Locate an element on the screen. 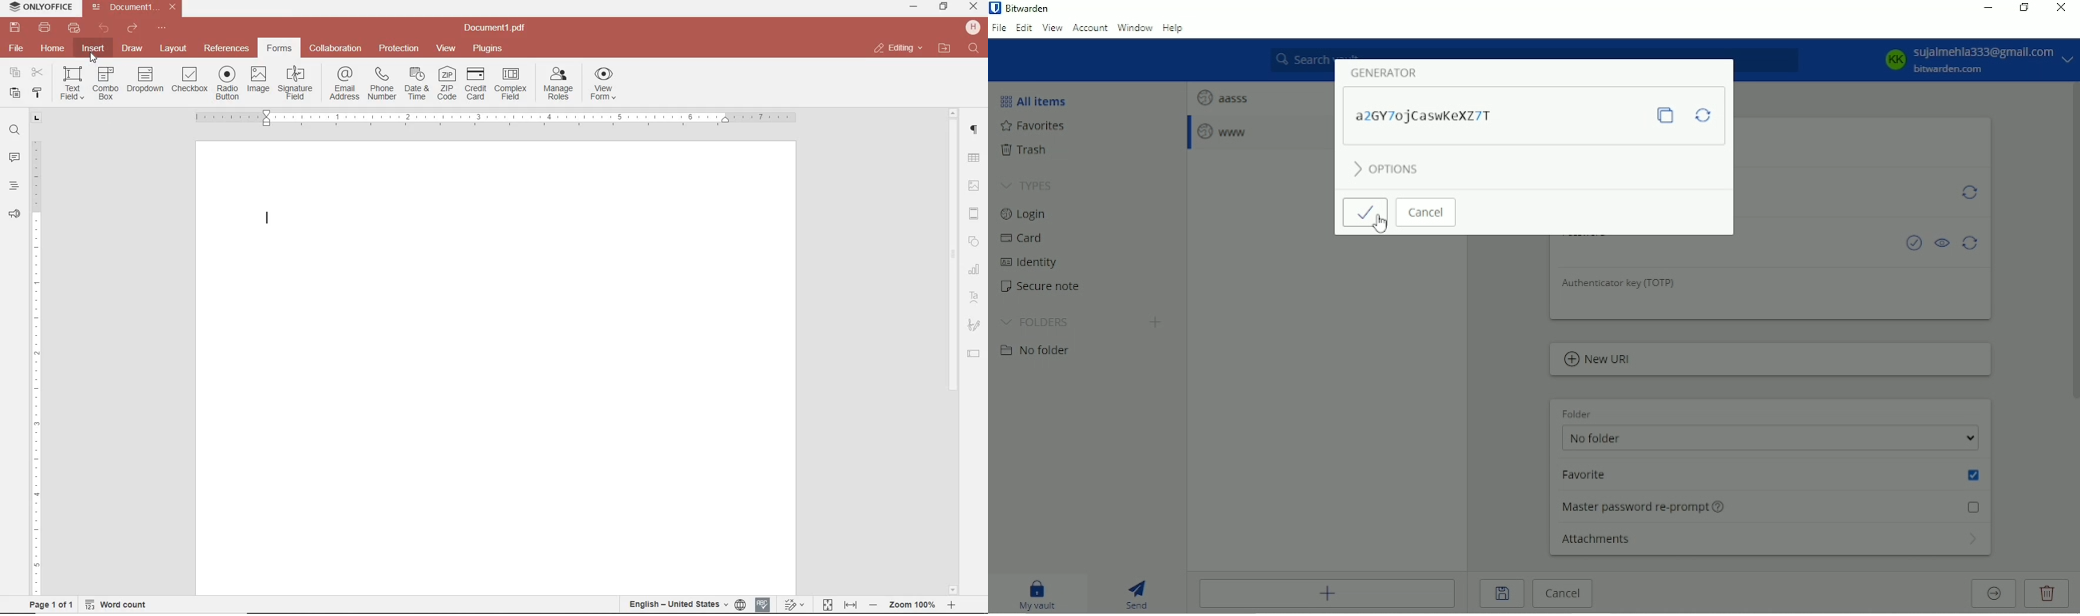  Favorite is located at coordinates (1772, 475).